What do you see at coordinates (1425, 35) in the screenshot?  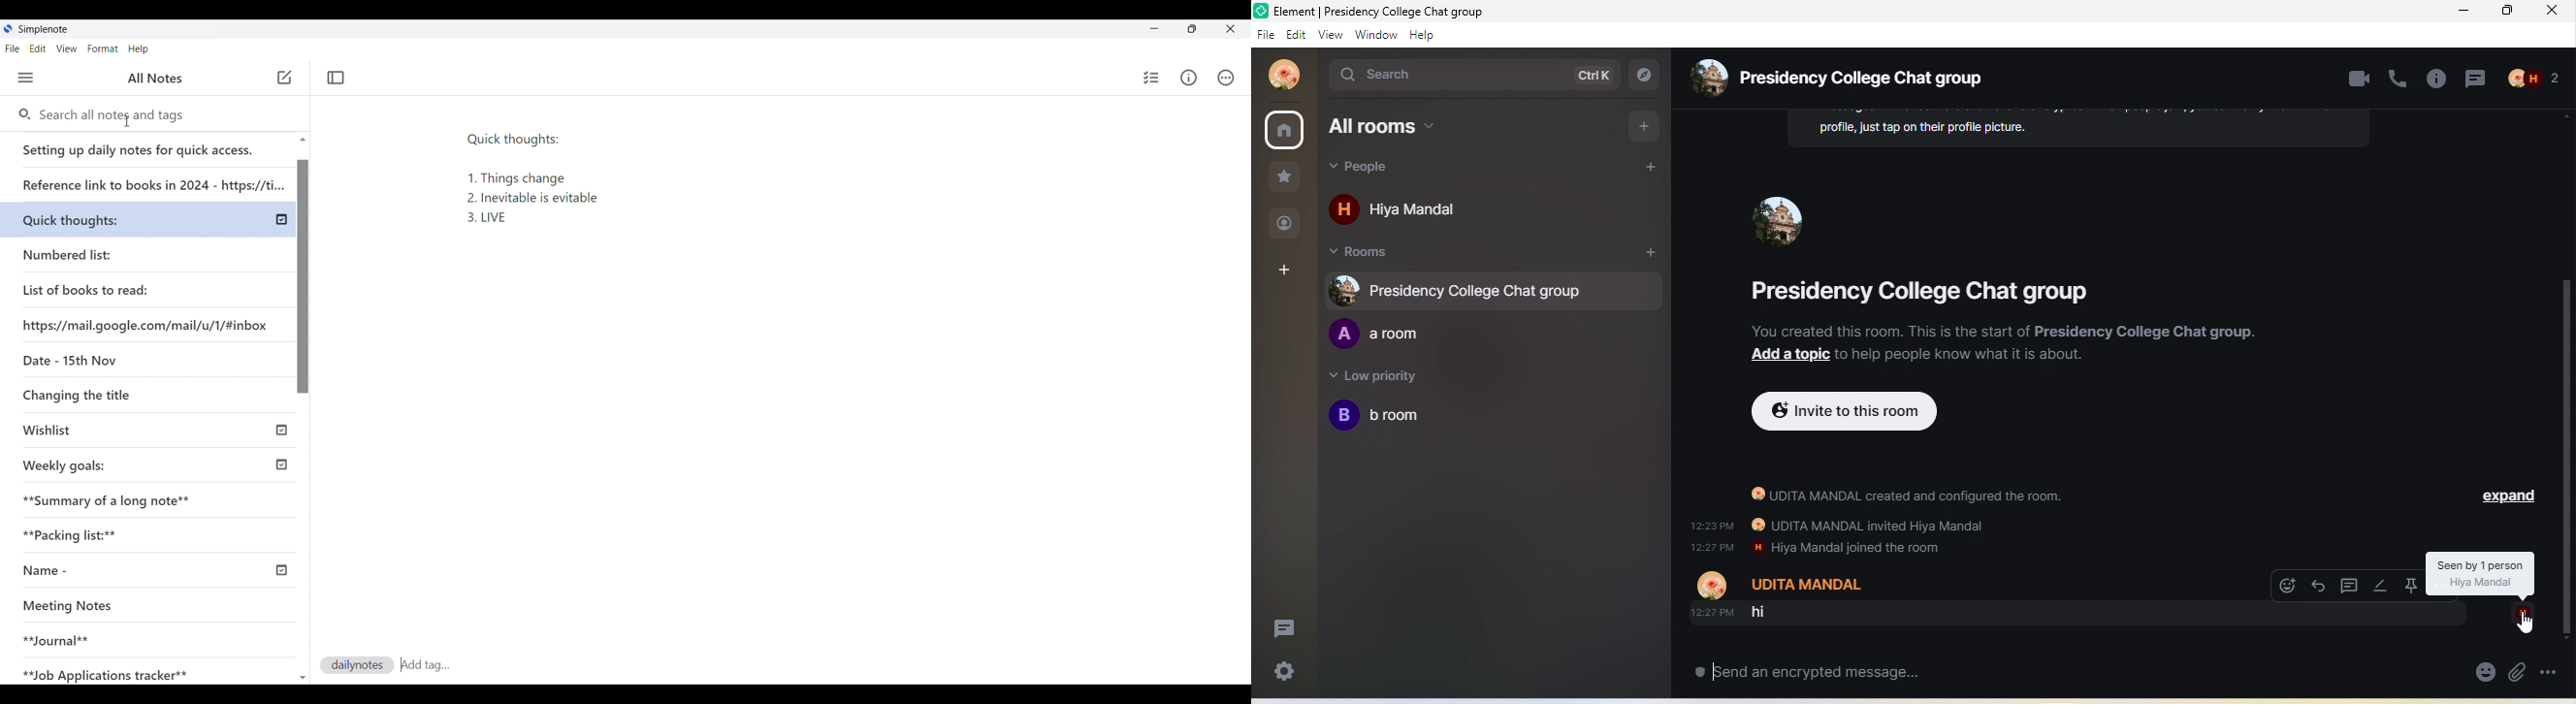 I see `help` at bounding box center [1425, 35].